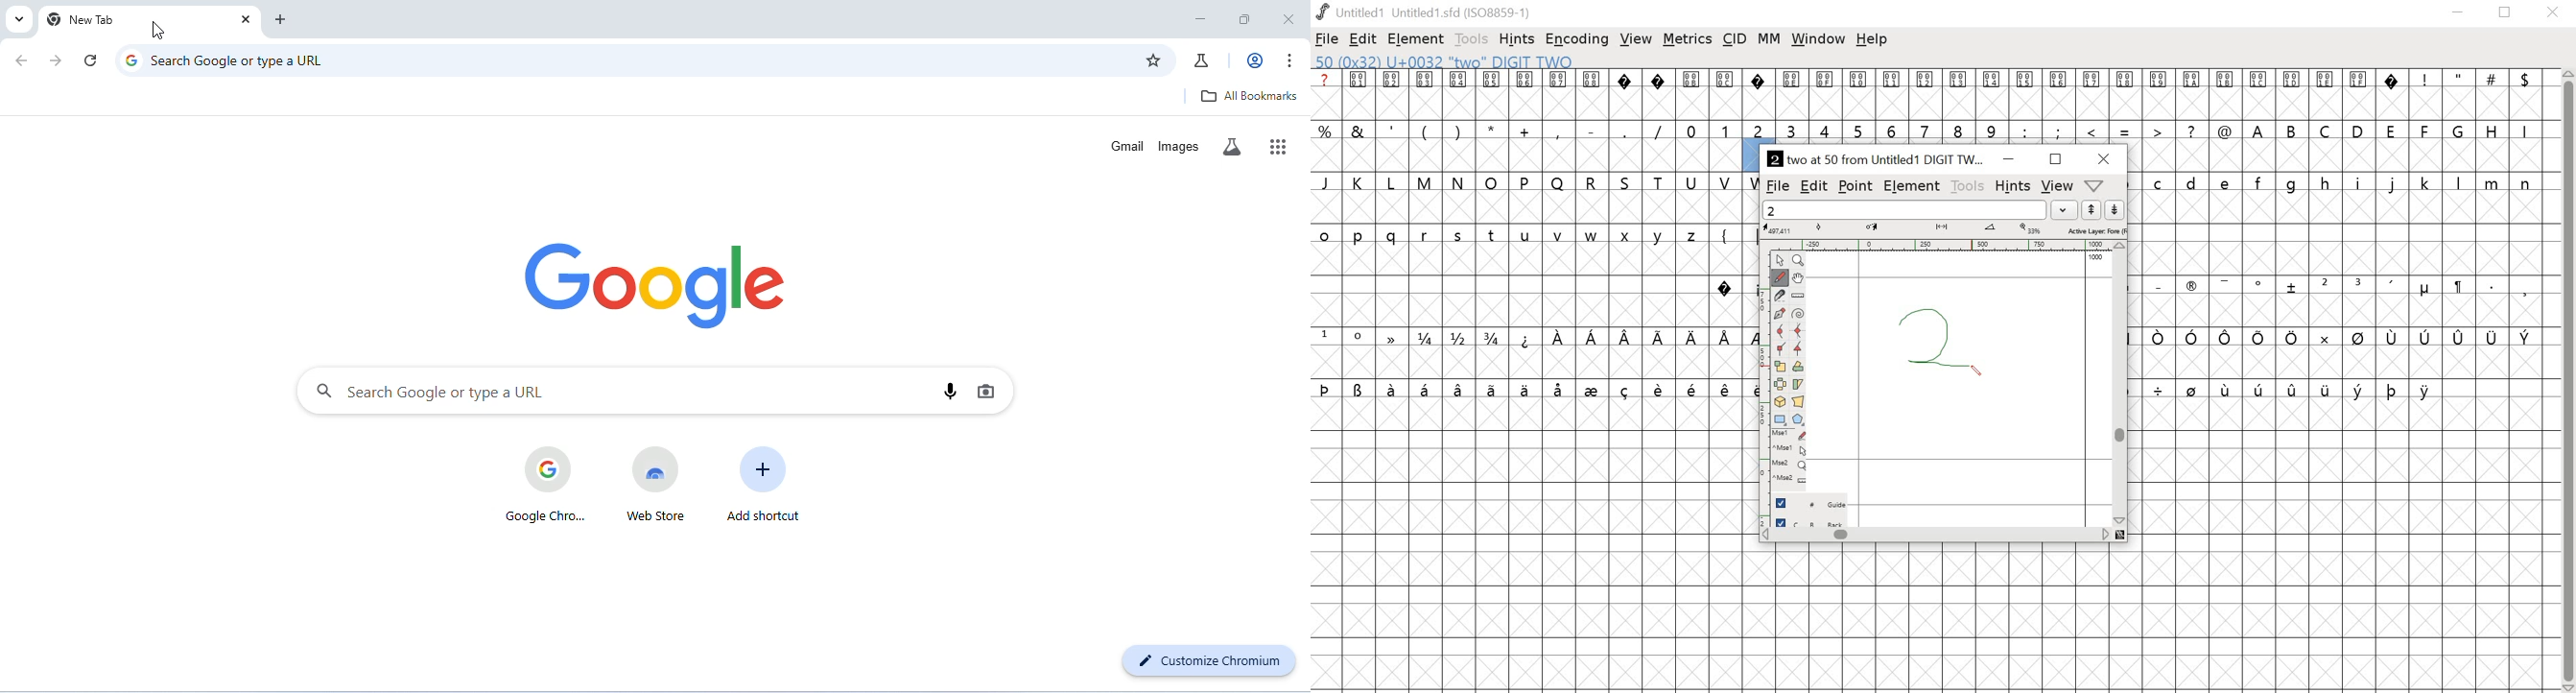  Describe the element at coordinates (1781, 367) in the screenshot. I see `scale` at that location.